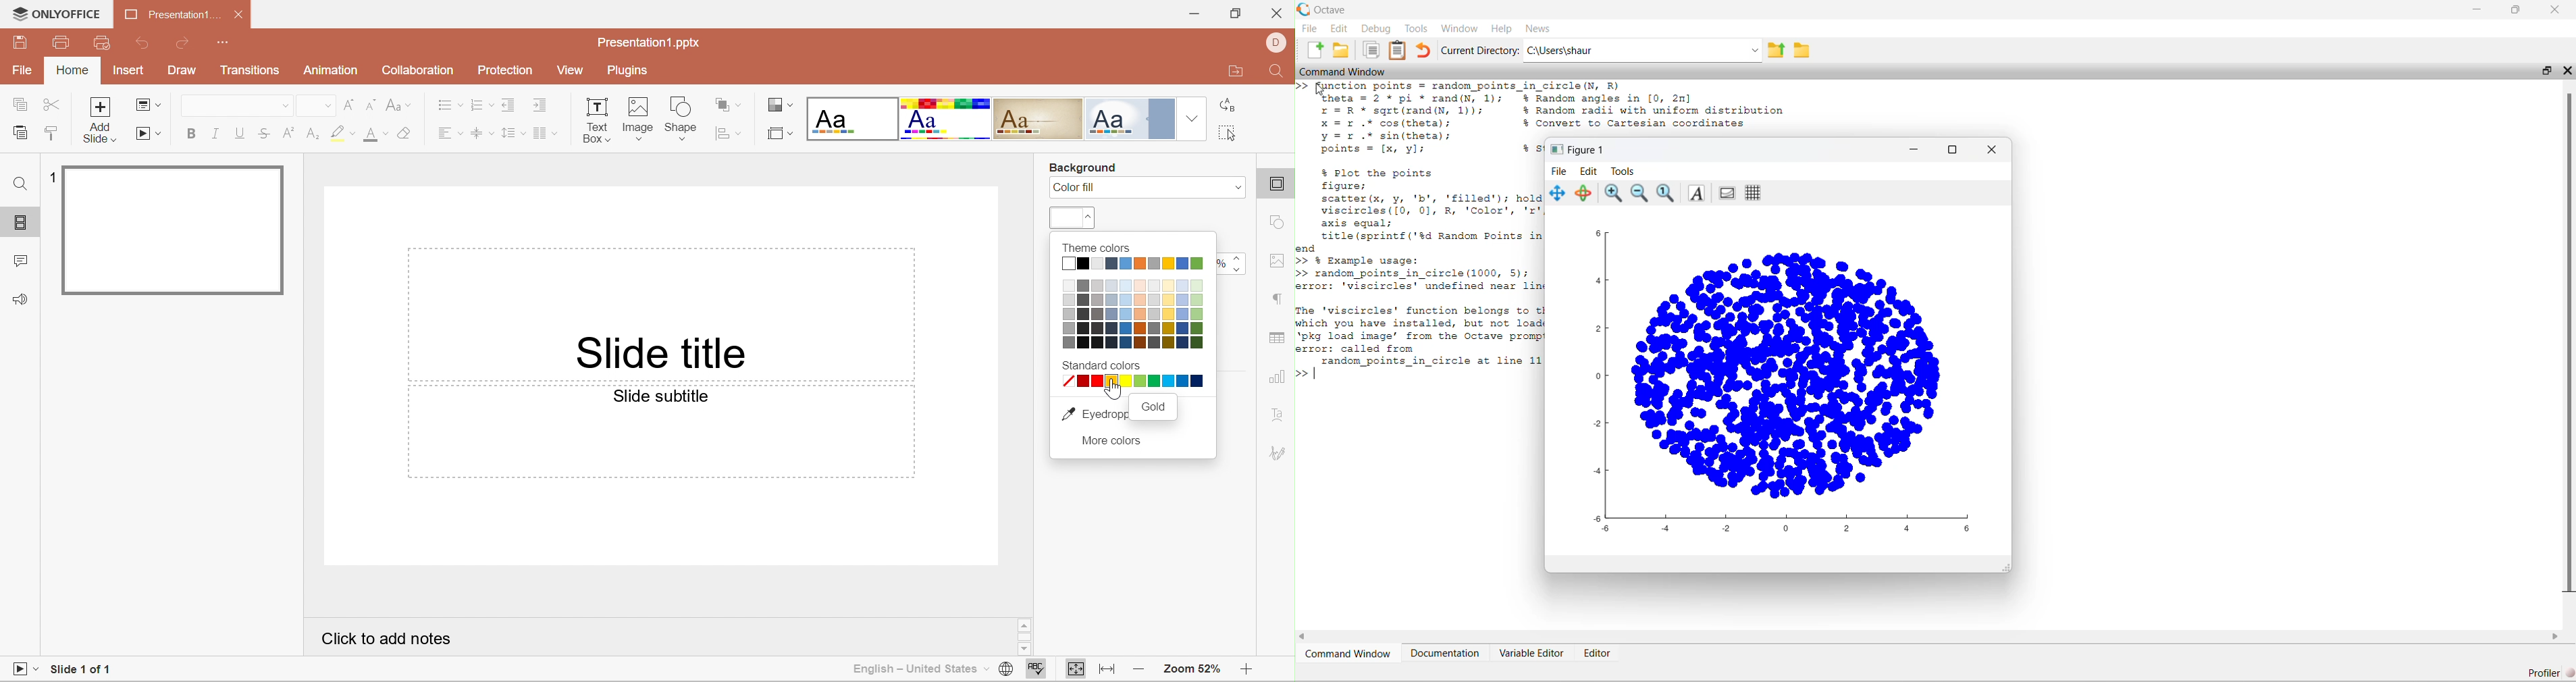  I want to click on Select slide size, so click(780, 134).